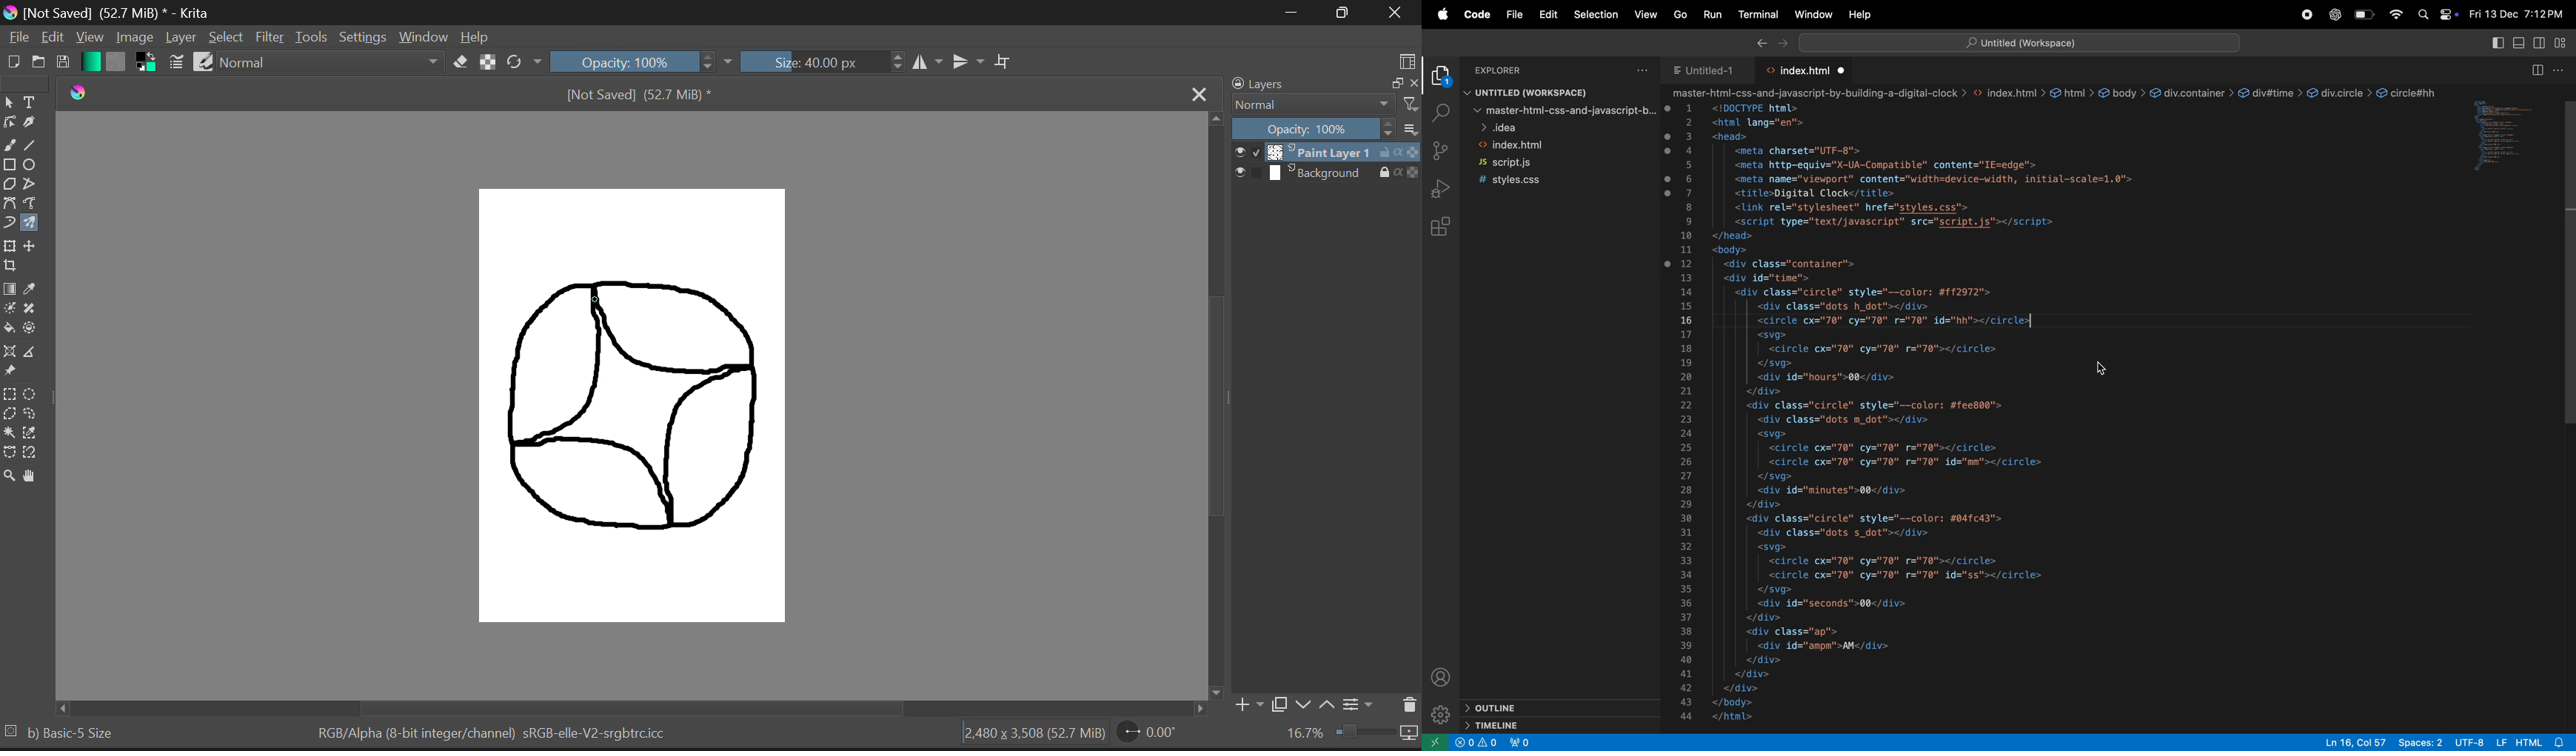 The width and height of the screenshot is (2576, 756). What do you see at coordinates (58, 707) in the screenshot?
I see `` at bounding box center [58, 707].